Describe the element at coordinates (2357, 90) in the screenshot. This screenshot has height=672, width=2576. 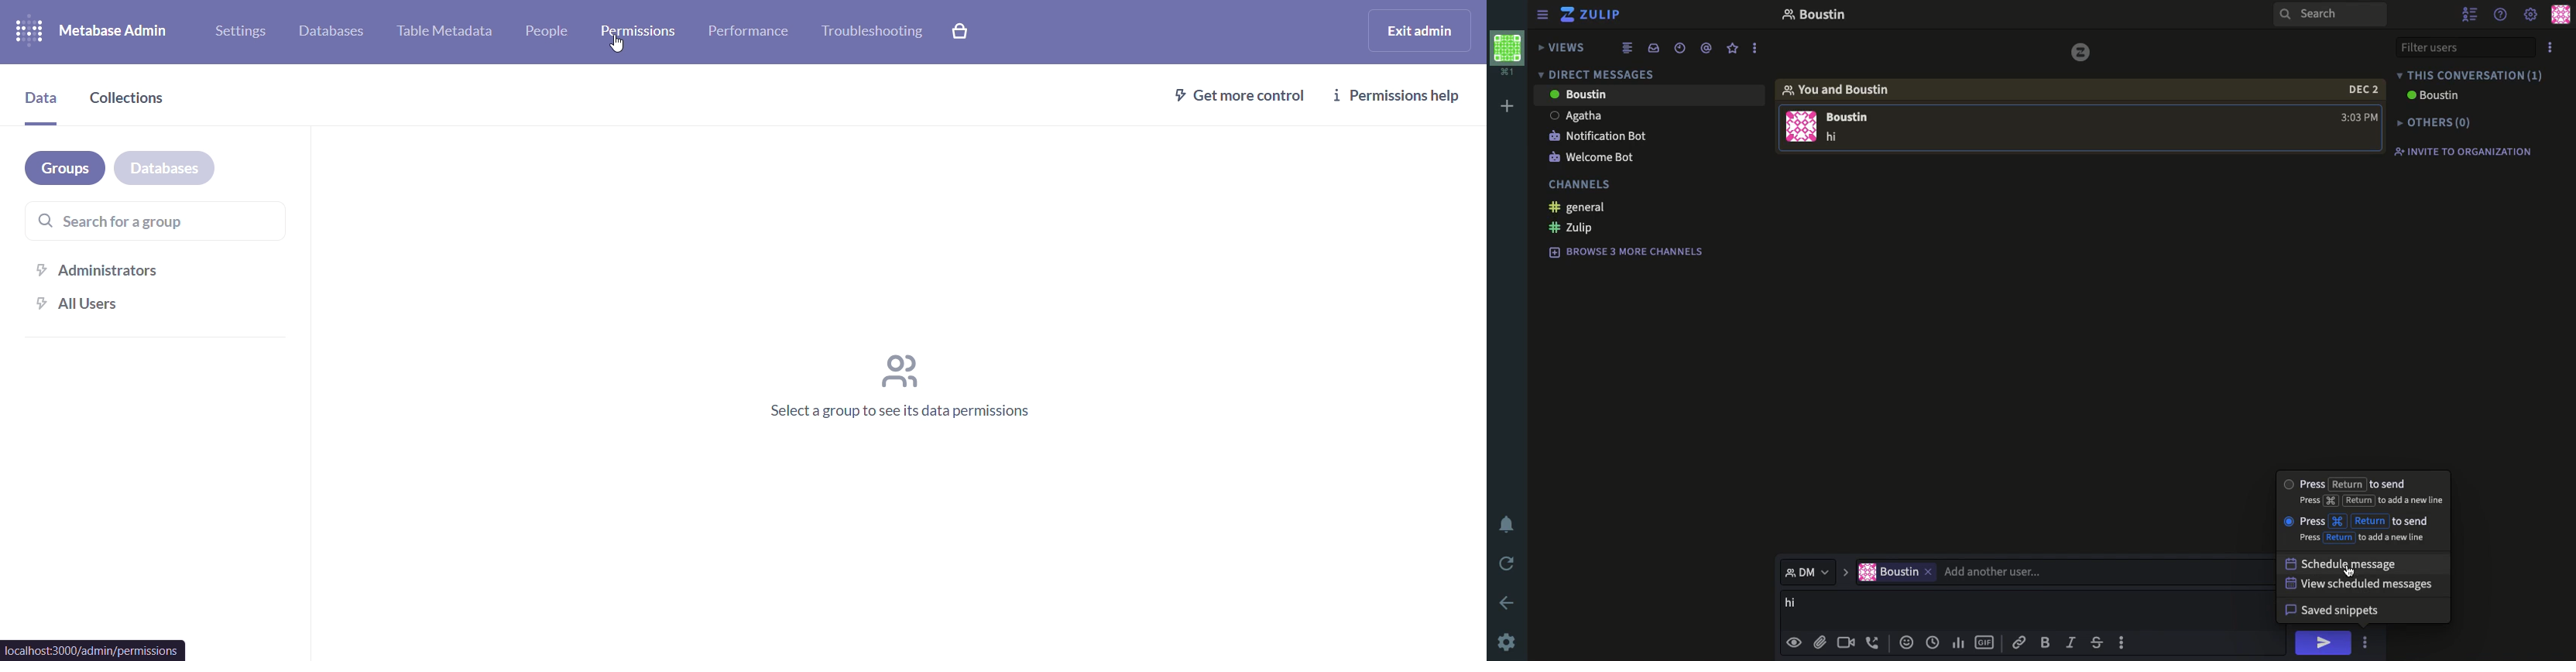
I see `date 2 dec` at that location.